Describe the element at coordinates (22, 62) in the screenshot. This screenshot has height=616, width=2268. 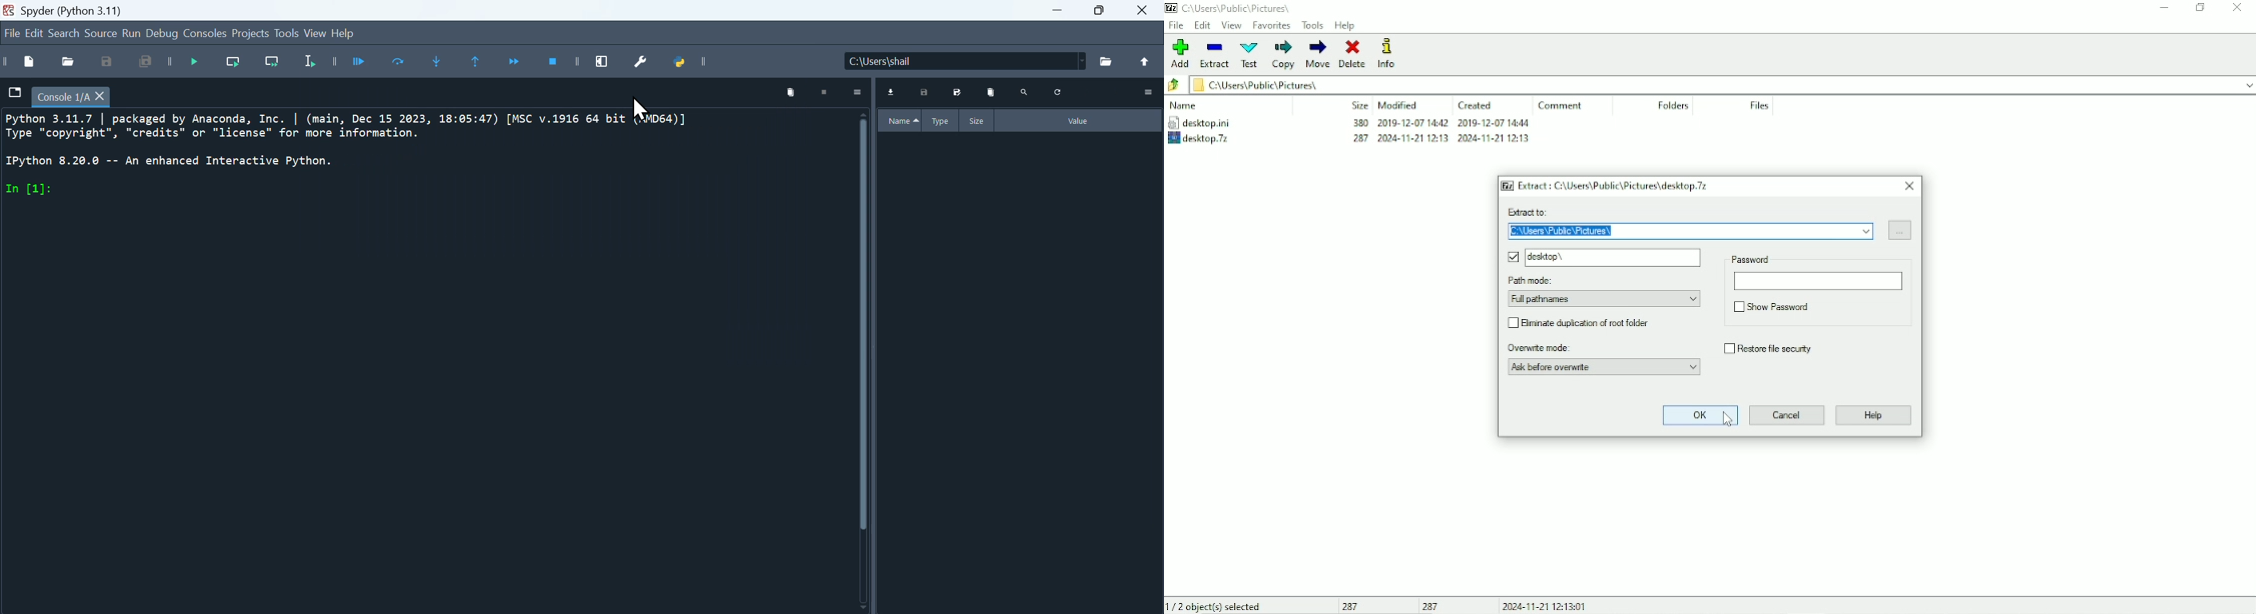
I see `New file` at that location.